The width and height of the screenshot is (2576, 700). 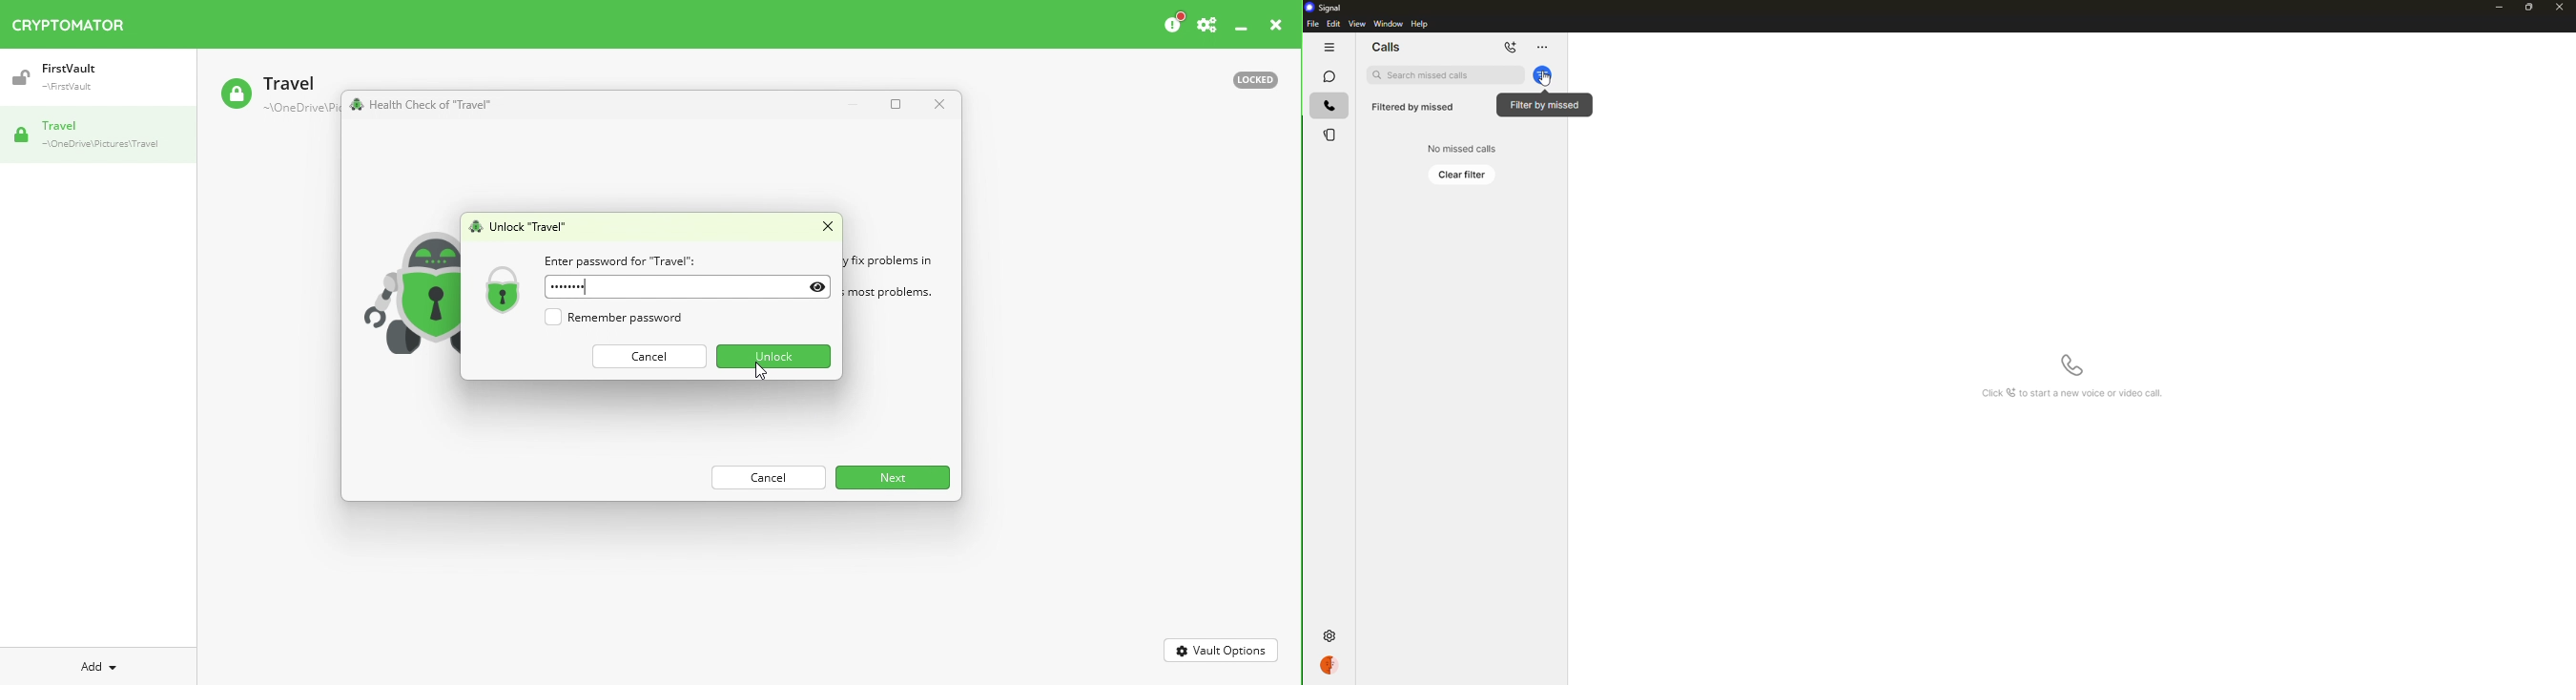 What do you see at coordinates (621, 259) in the screenshot?
I see `Enter password for "Travel"` at bounding box center [621, 259].